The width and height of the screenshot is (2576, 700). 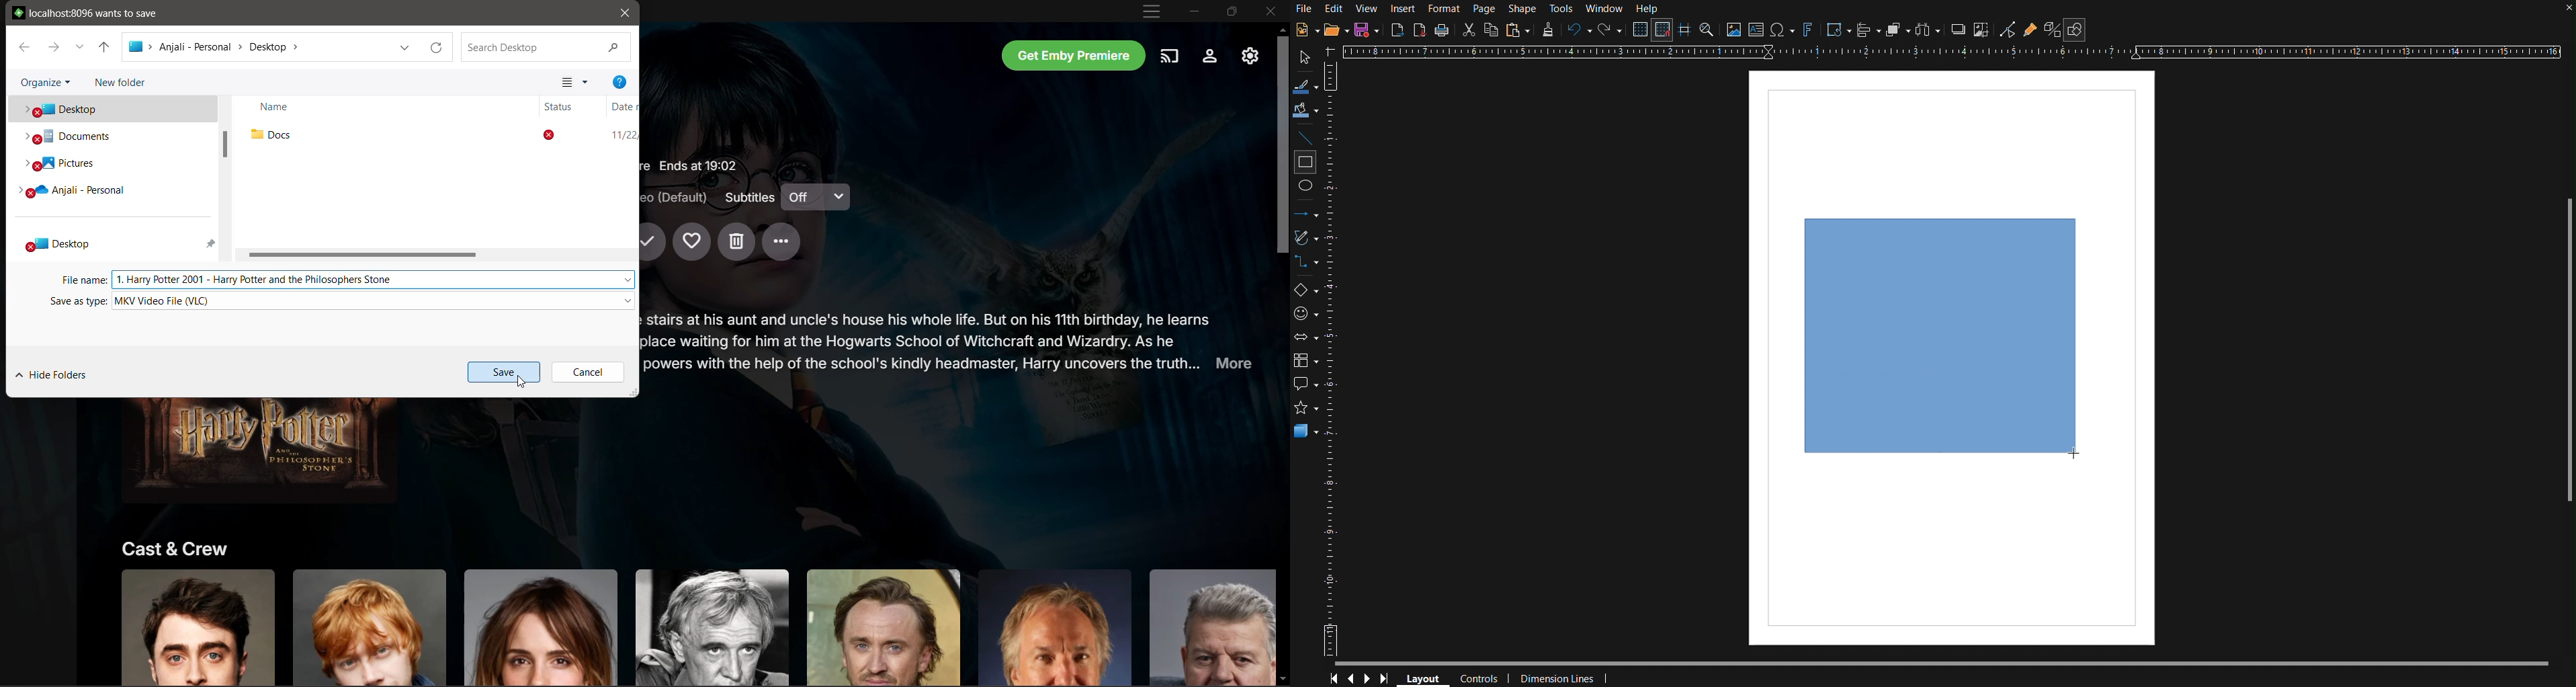 What do you see at coordinates (1662, 30) in the screenshot?
I see `Snap to Grid` at bounding box center [1662, 30].